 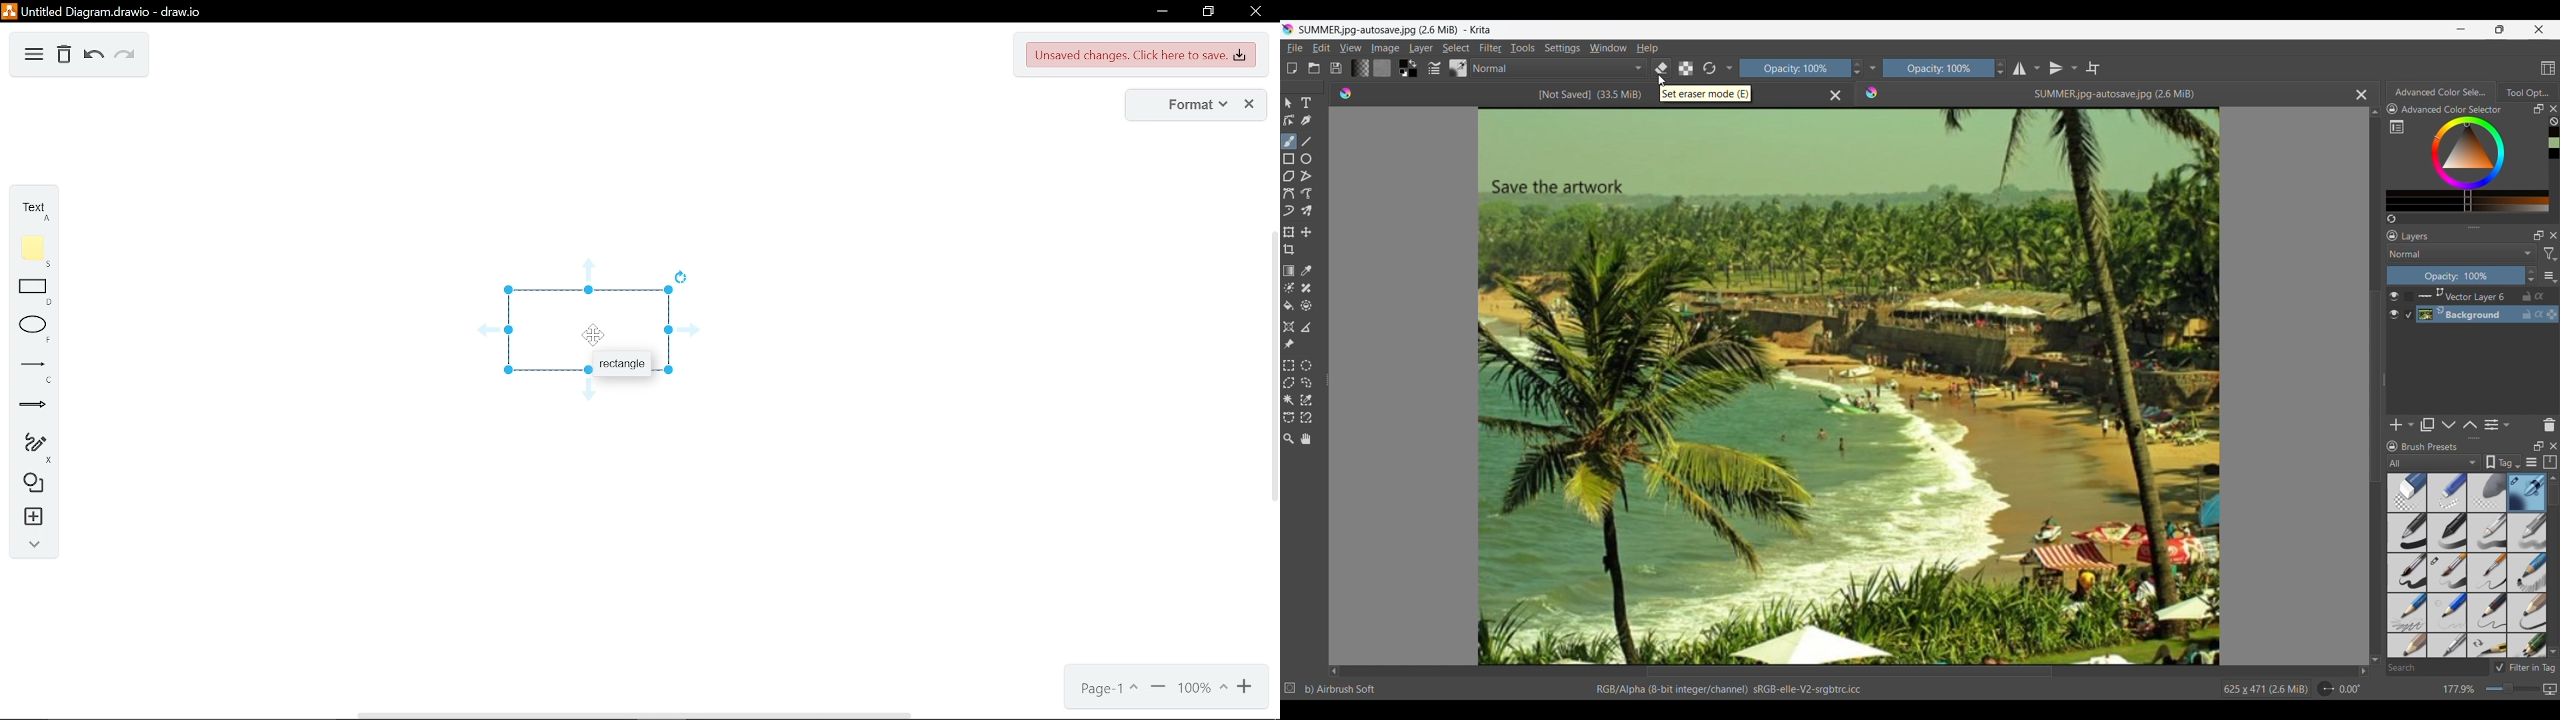 What do you see at coordinates (2488, 297) in the screenshot?
I see `Vector layer 6` at bounding box center [2488, 297].